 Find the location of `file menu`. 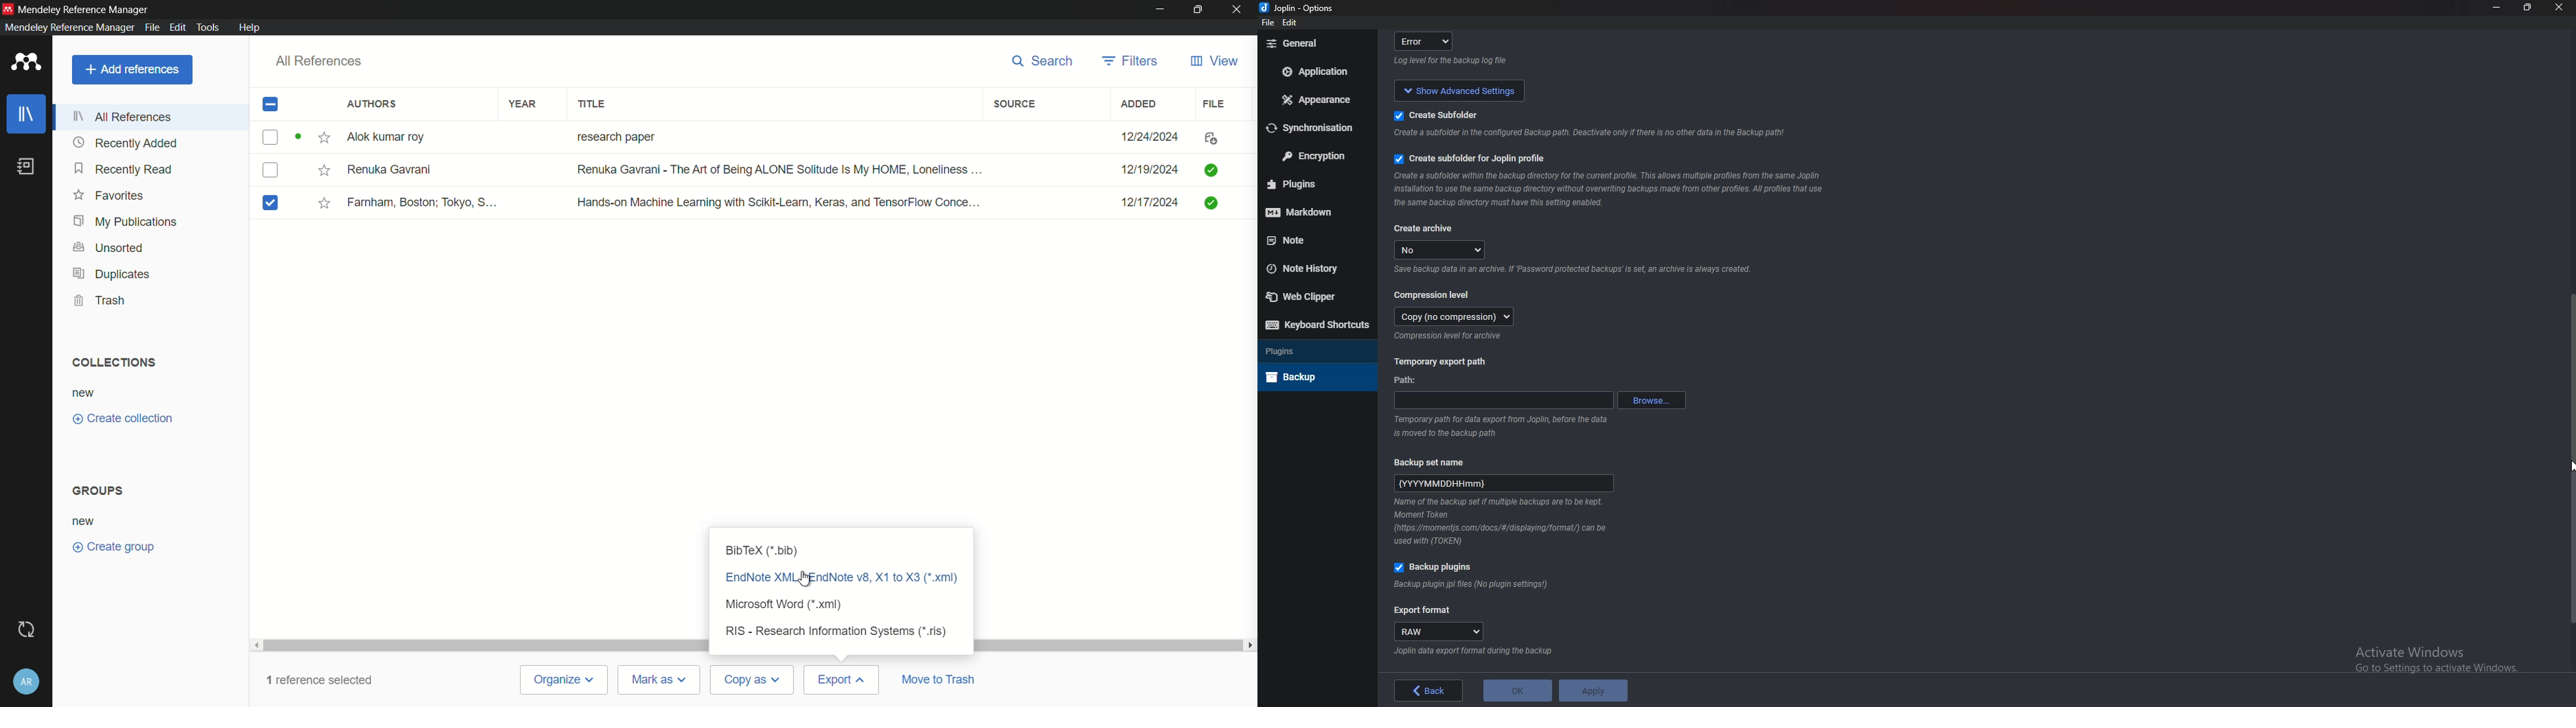

file menu is located at coordinates (153, 29).